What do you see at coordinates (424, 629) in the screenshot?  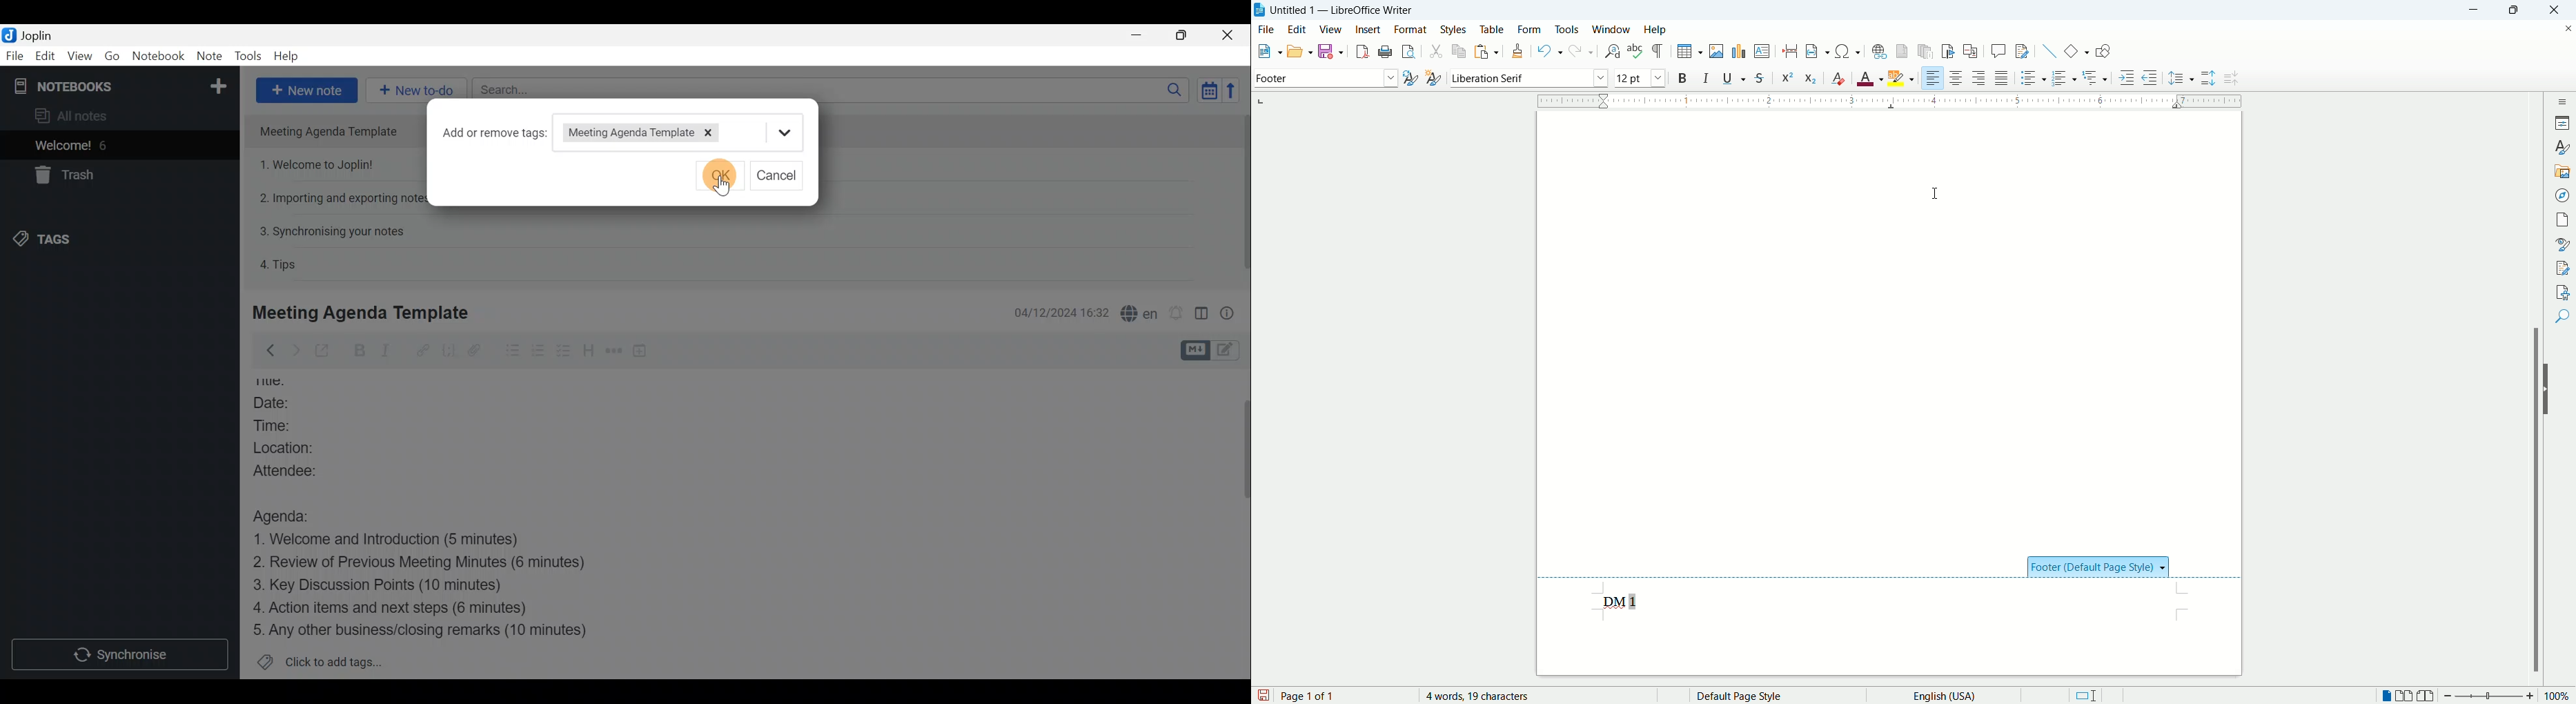 I see `Any other business/closing remarks (10 minutes)` at bounding box center [424, 629].